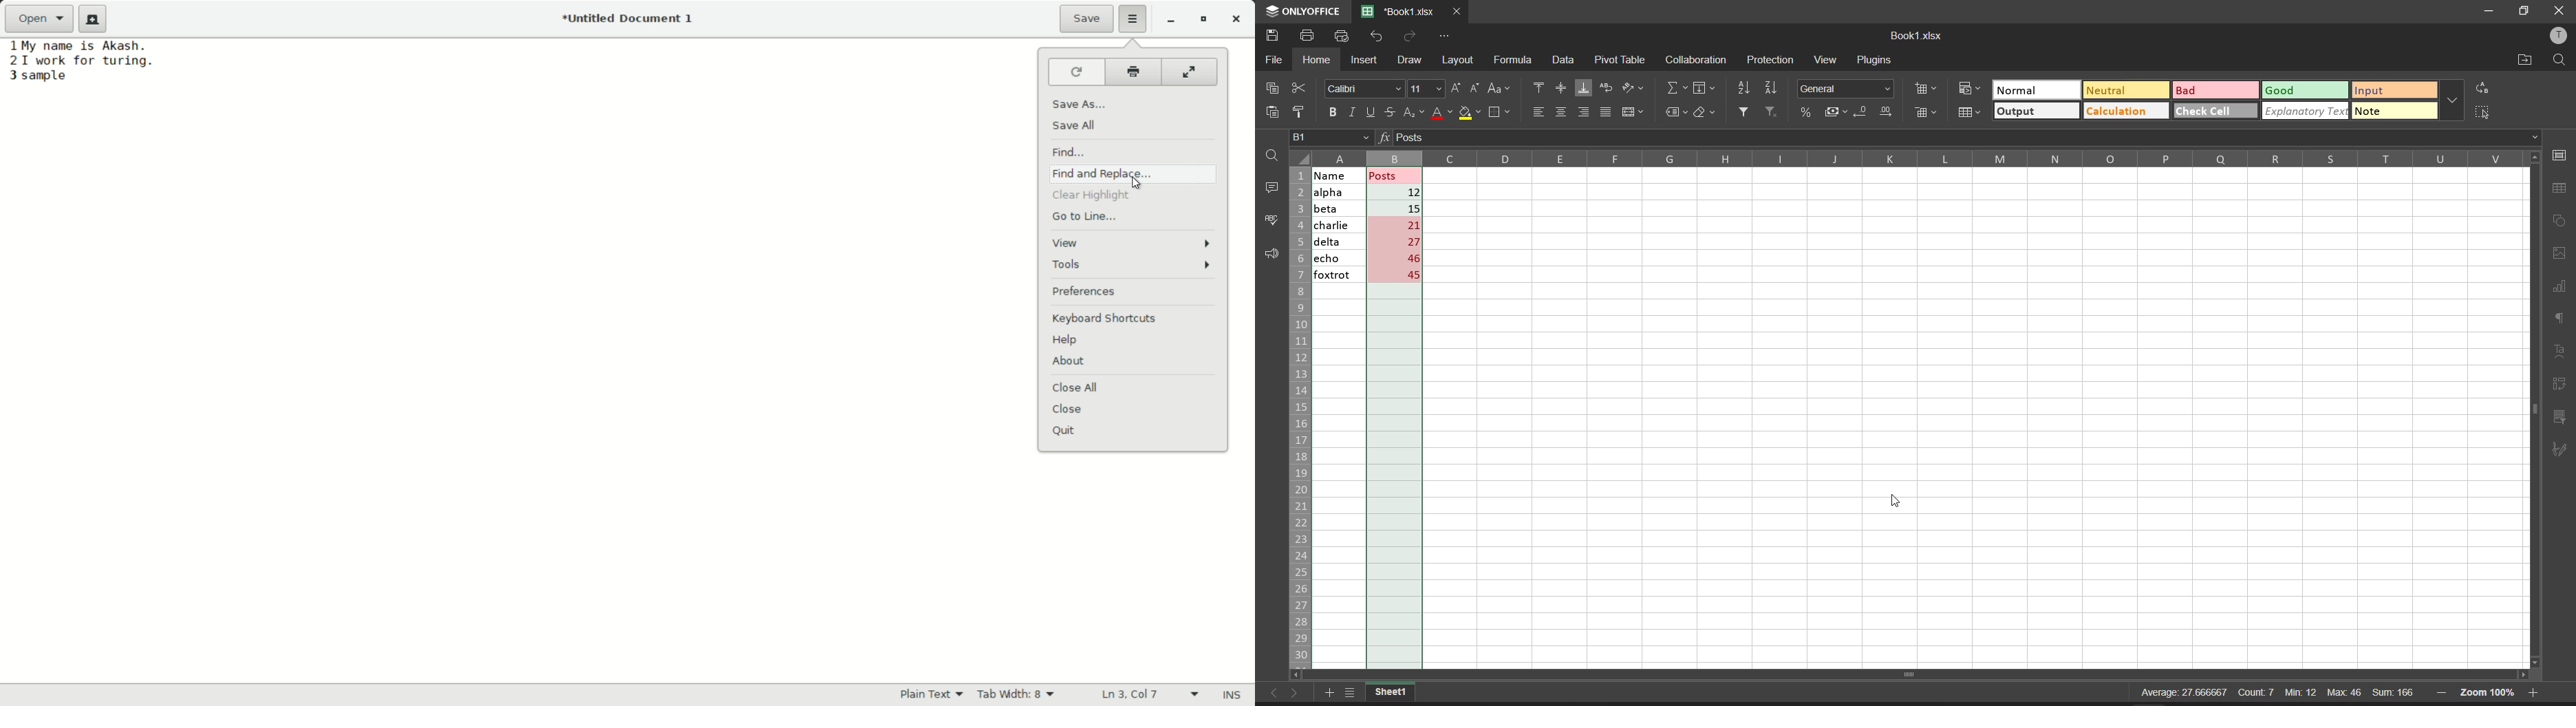 This screenshot has width=2576, height=728. I want to click on paragraph settings, so click(2564, 317).